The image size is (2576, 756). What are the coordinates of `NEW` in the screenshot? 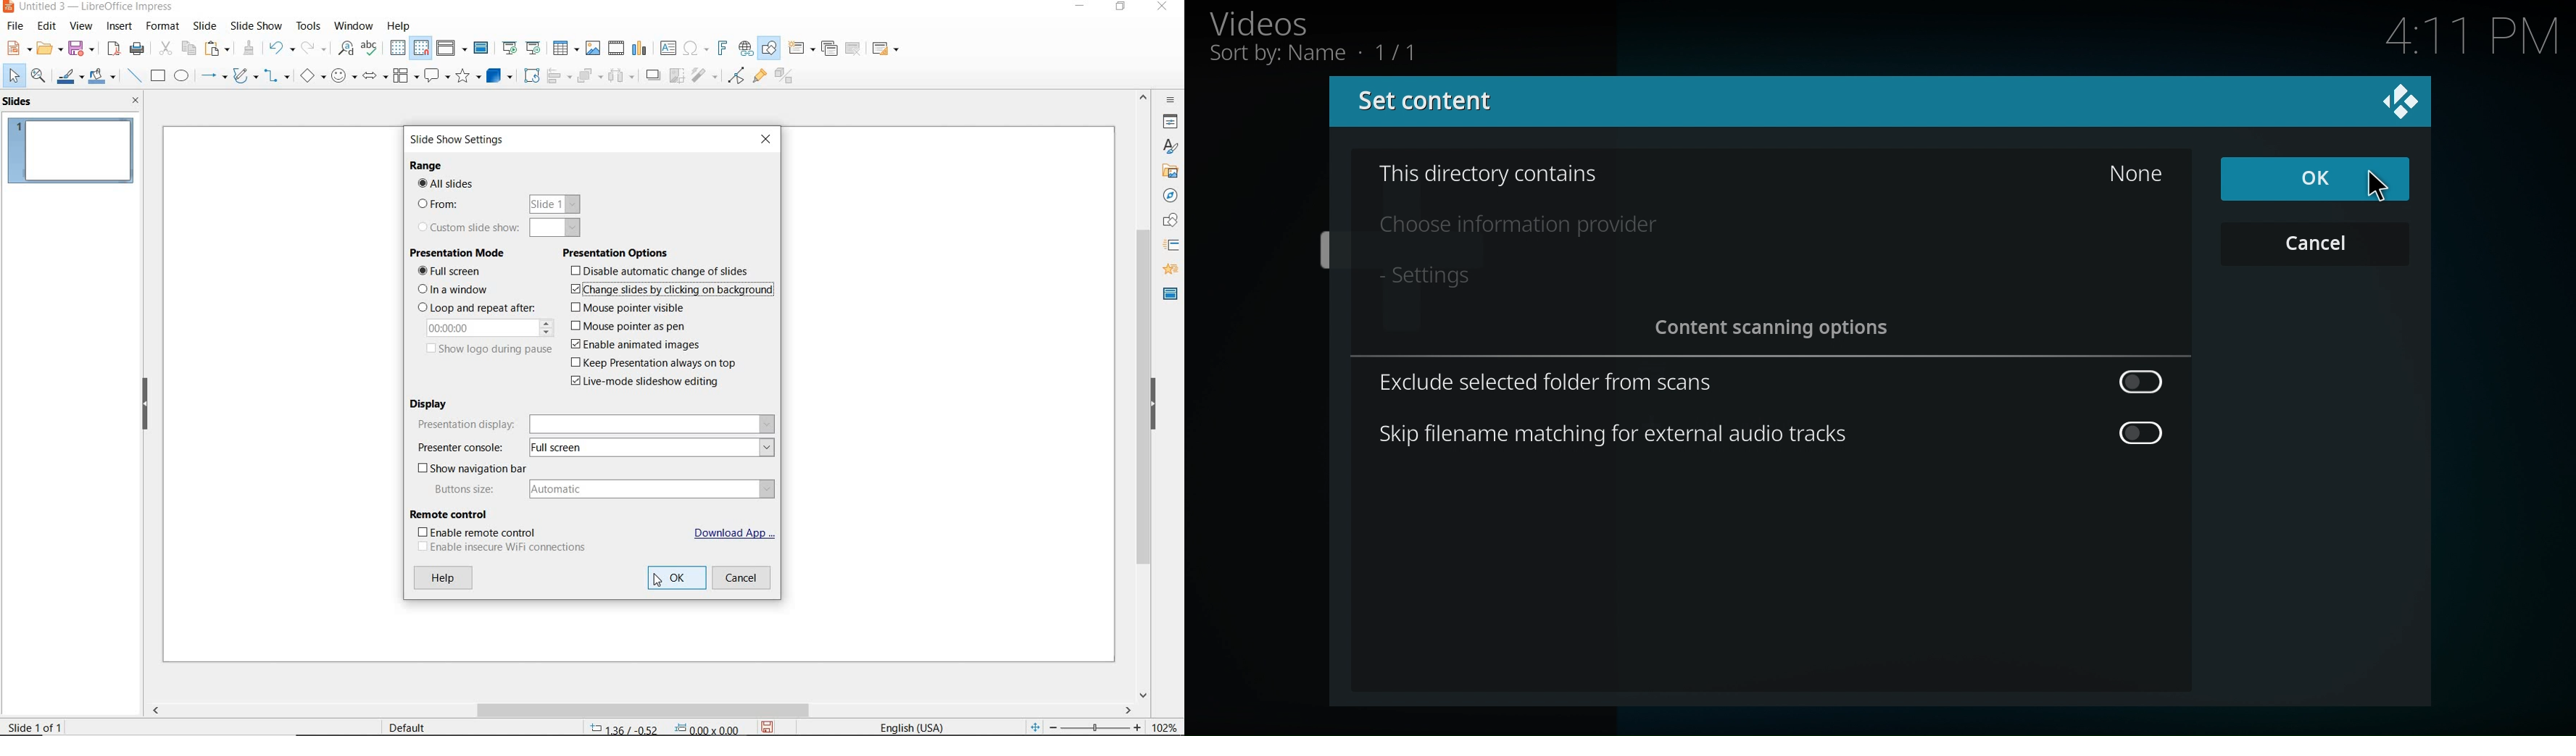 It's located at (16, 47).